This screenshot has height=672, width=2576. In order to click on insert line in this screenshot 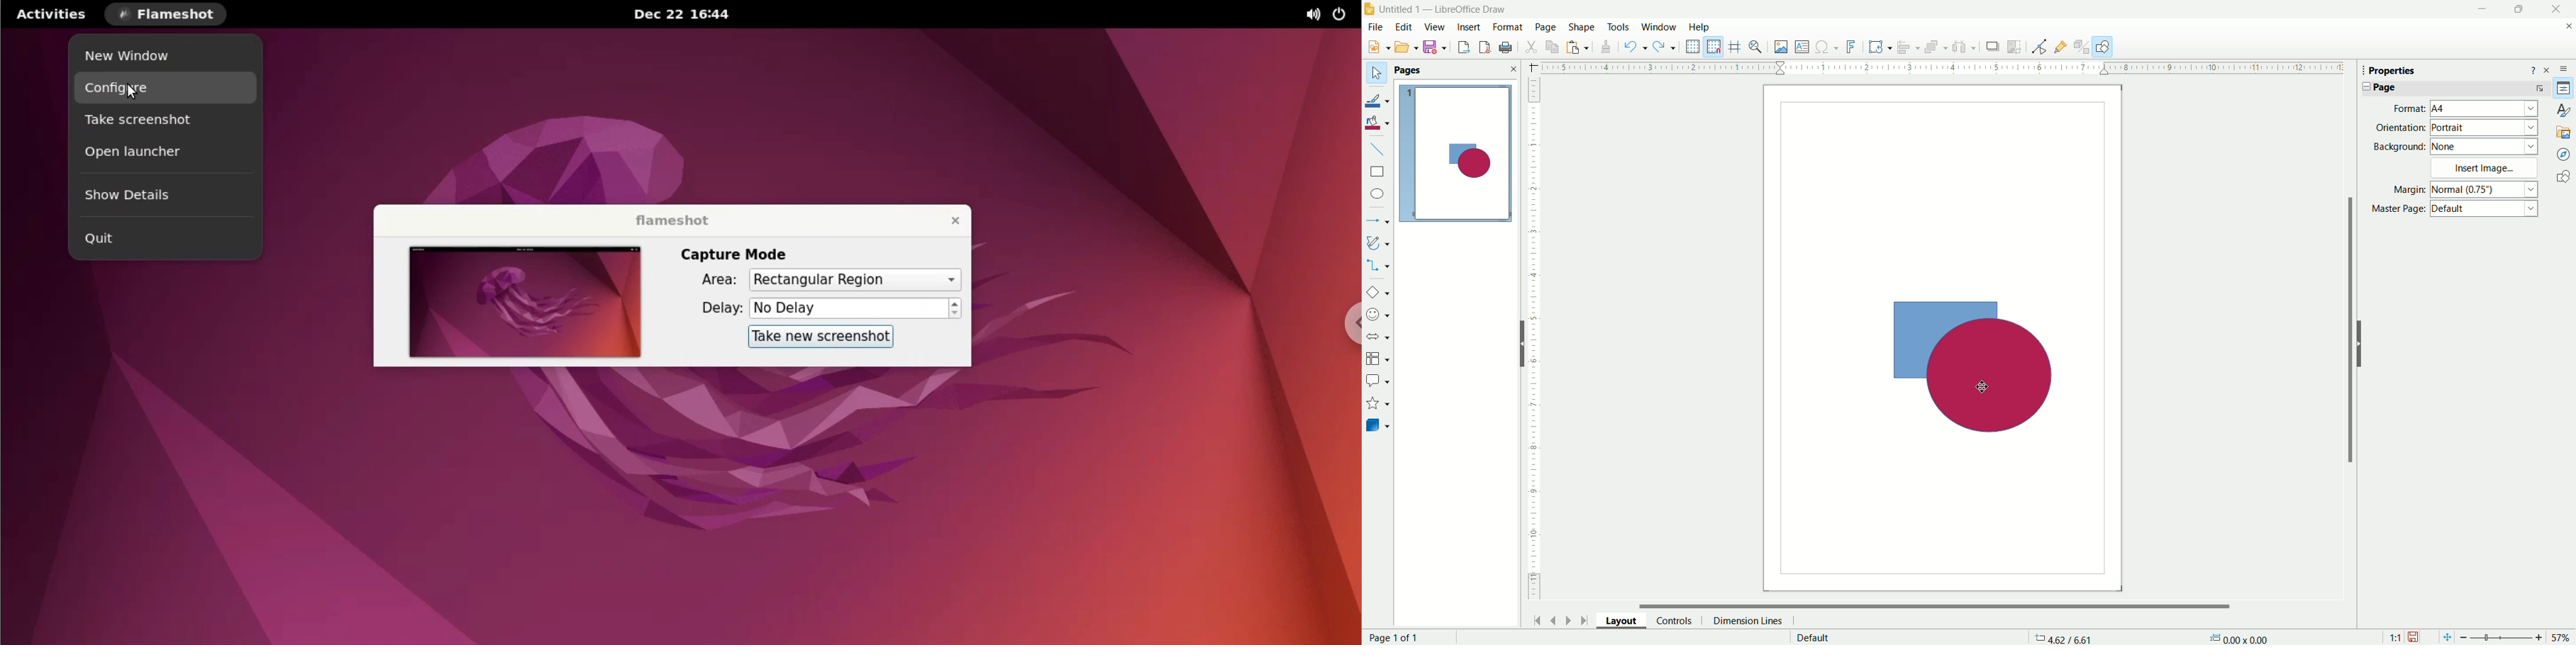, I will do `click(1382, 149)`.